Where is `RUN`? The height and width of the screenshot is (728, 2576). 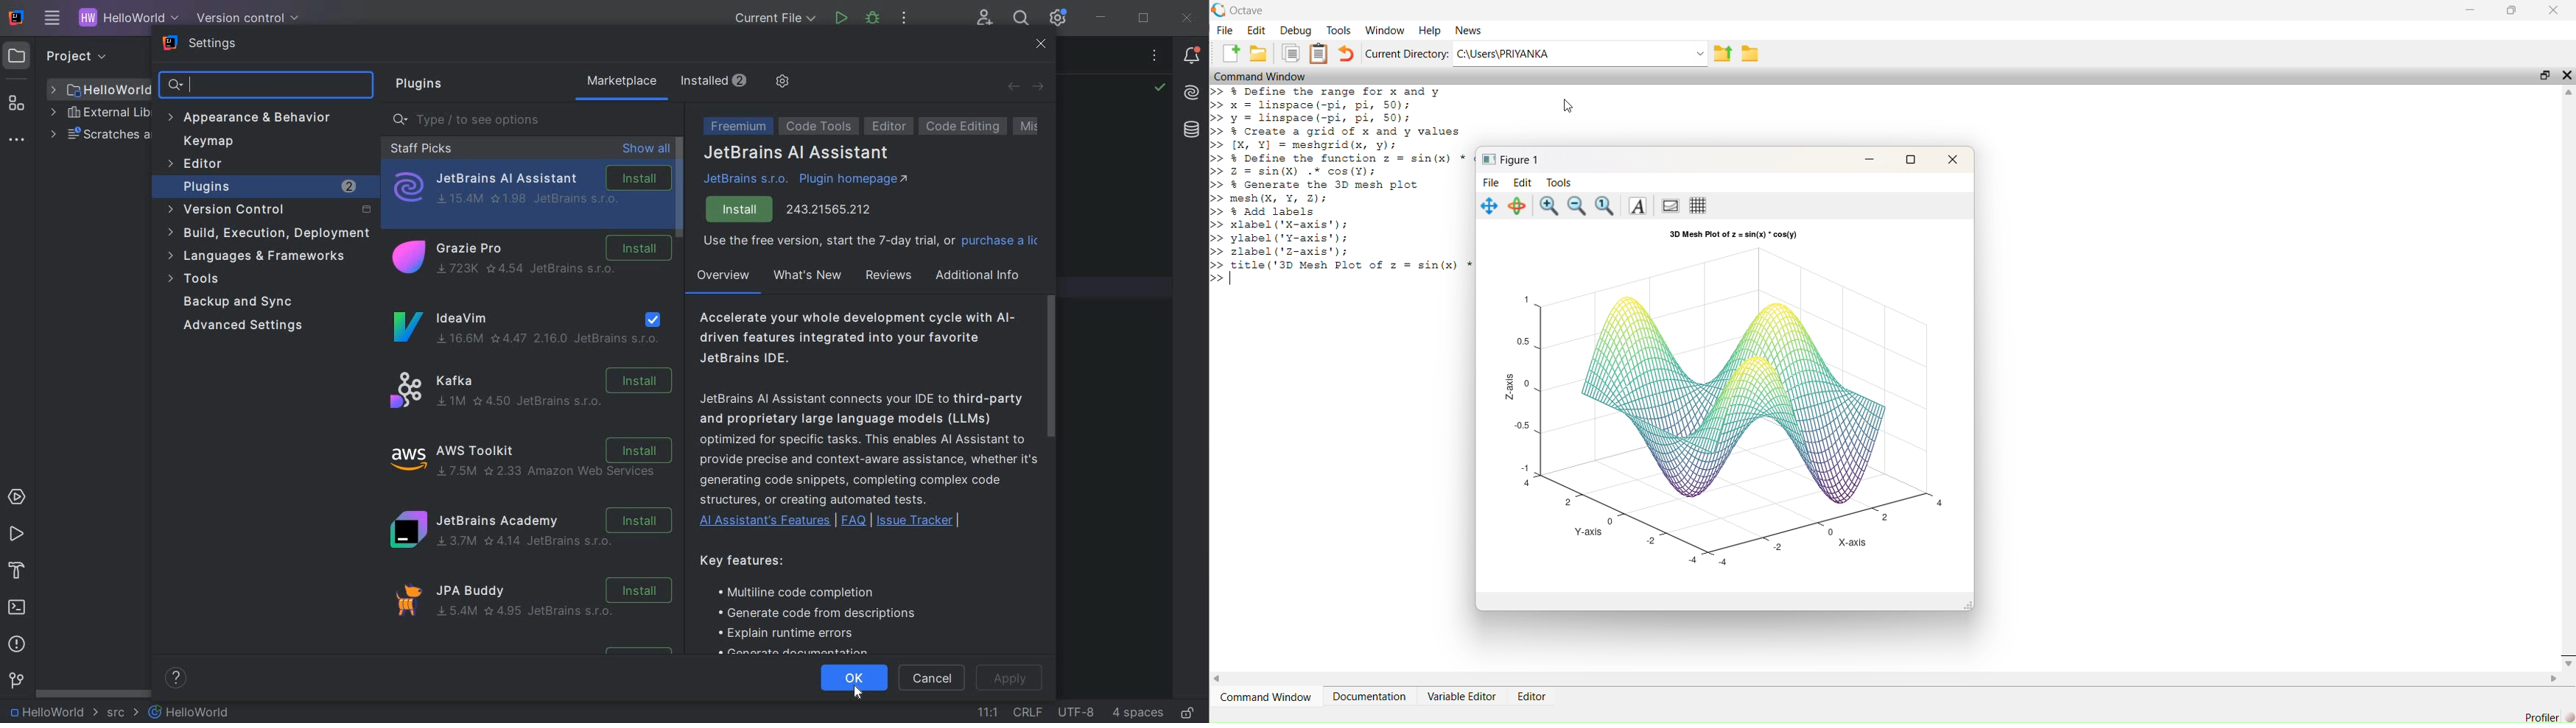
RUN is located at coordinates (16, 535).